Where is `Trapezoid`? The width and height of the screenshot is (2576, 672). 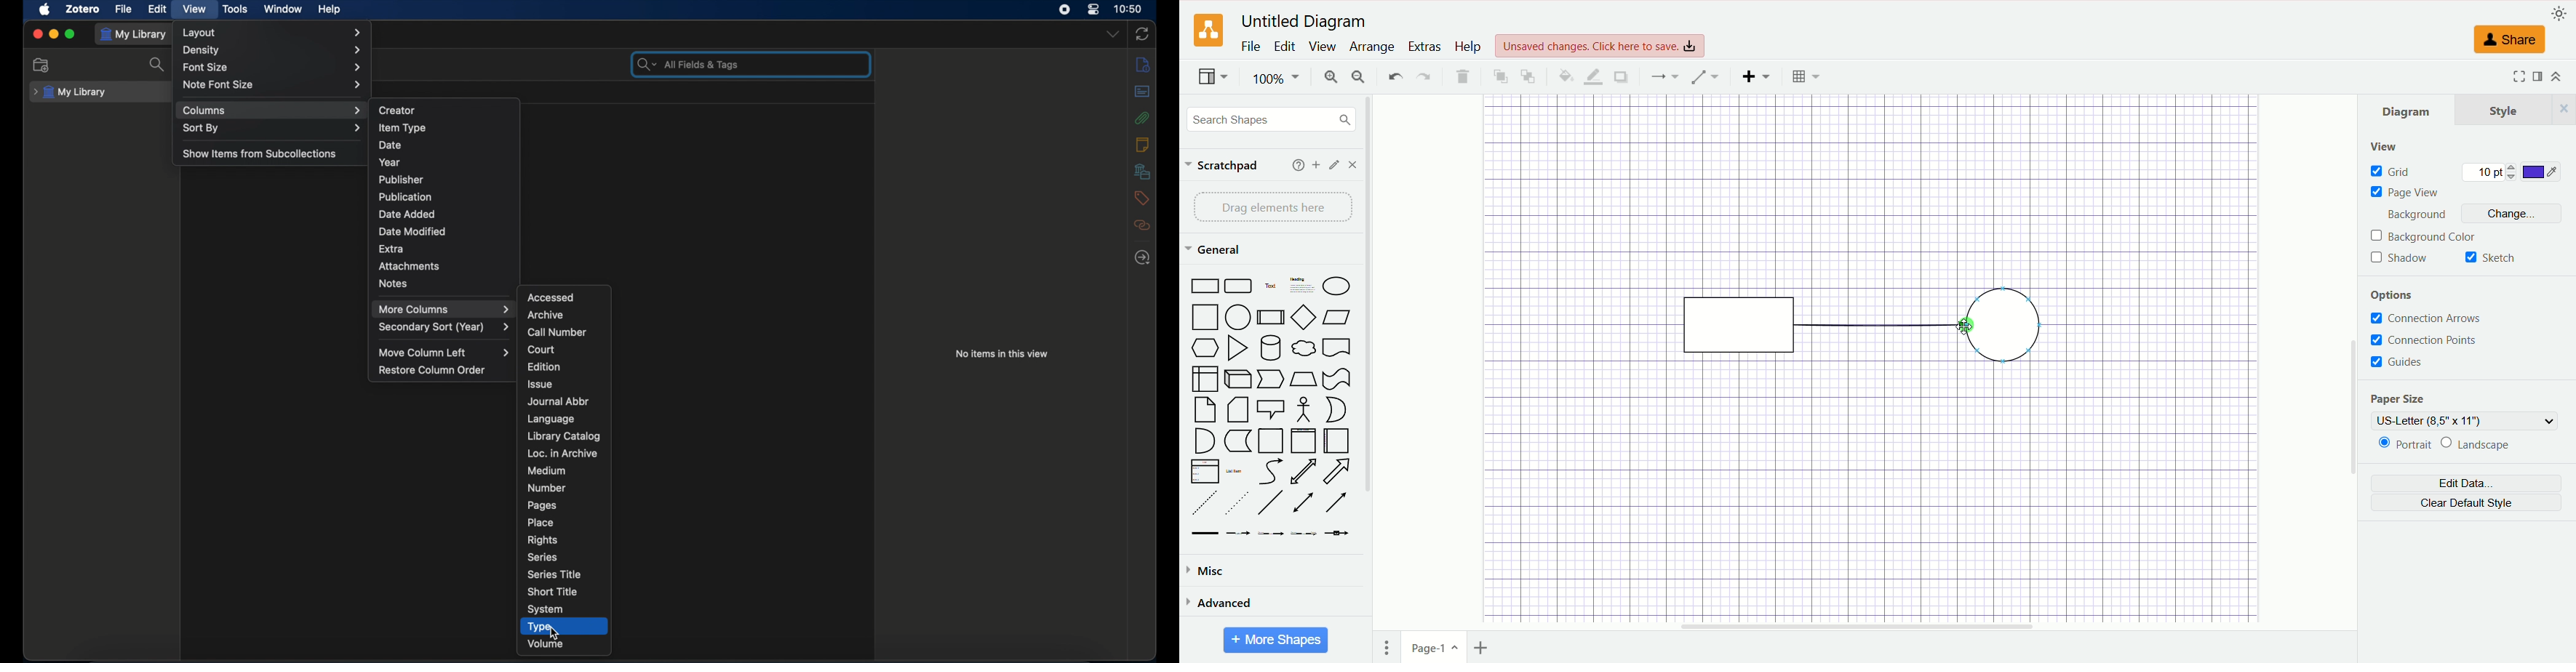
Trapezoid is located at coordinates (1304, 379).